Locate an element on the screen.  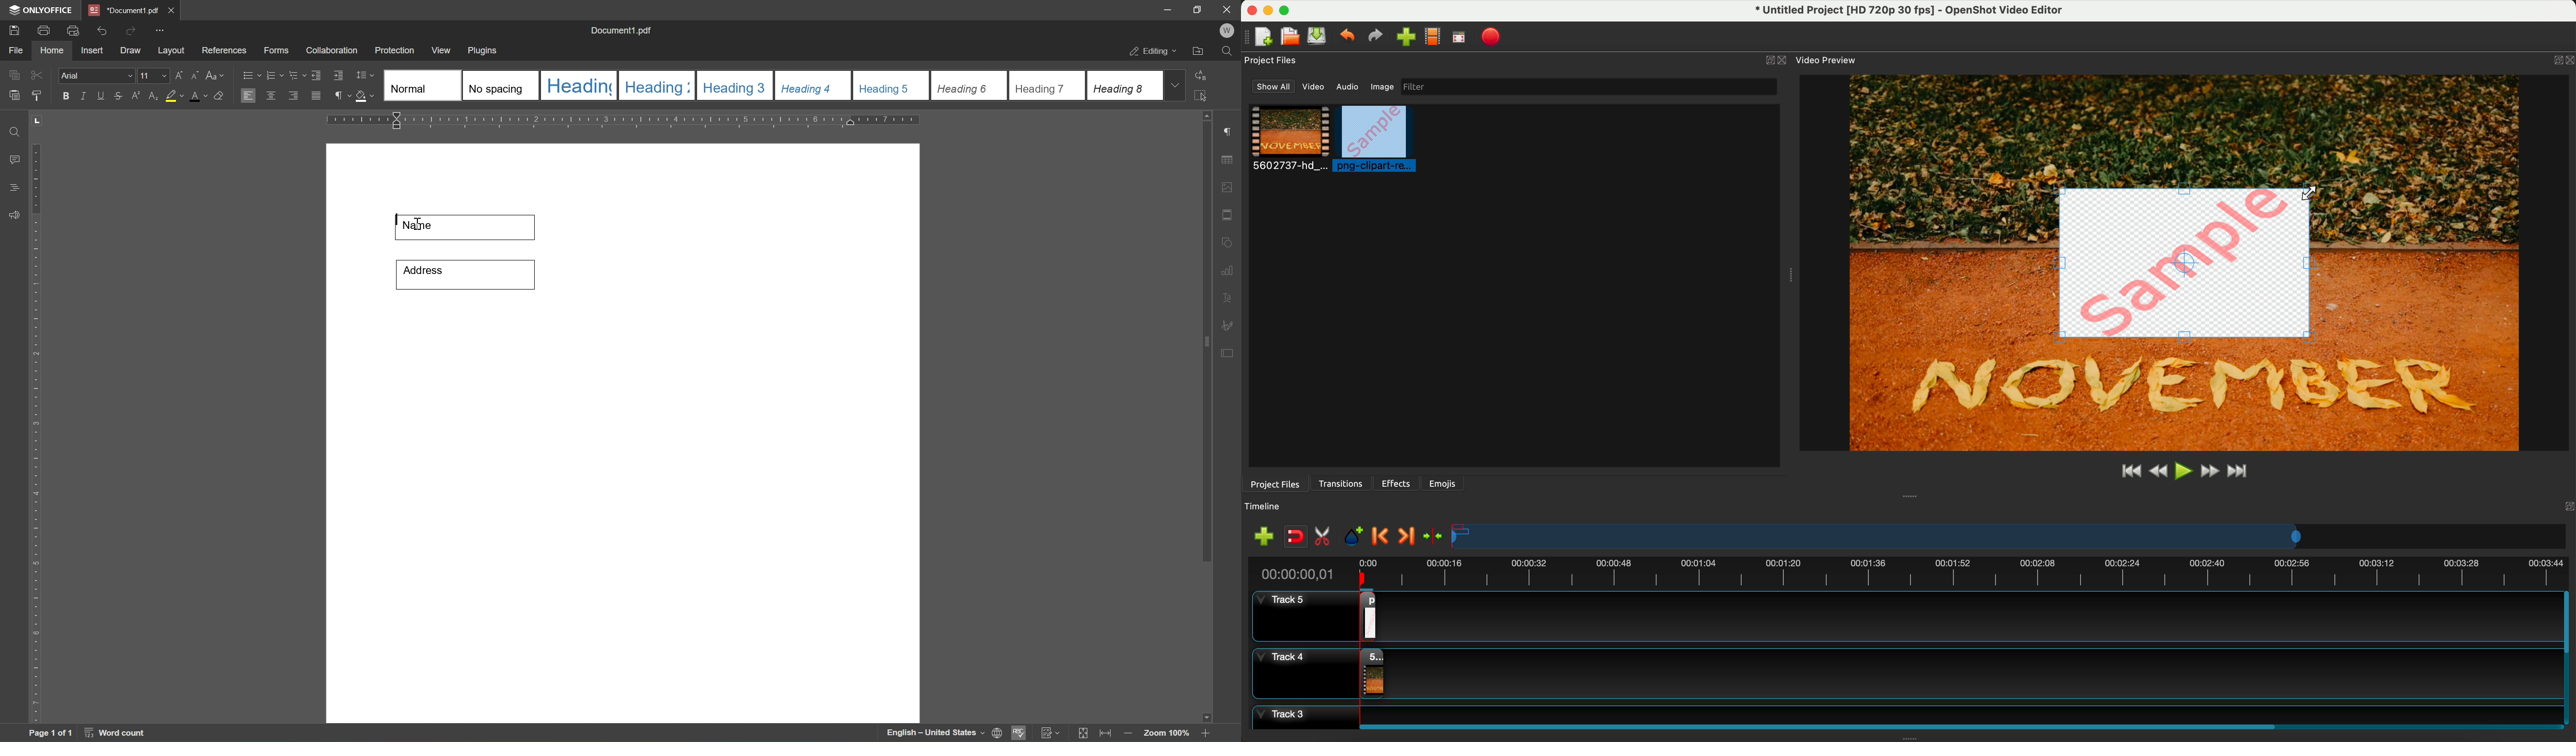
click on image is located at coordinates (1378, 140).